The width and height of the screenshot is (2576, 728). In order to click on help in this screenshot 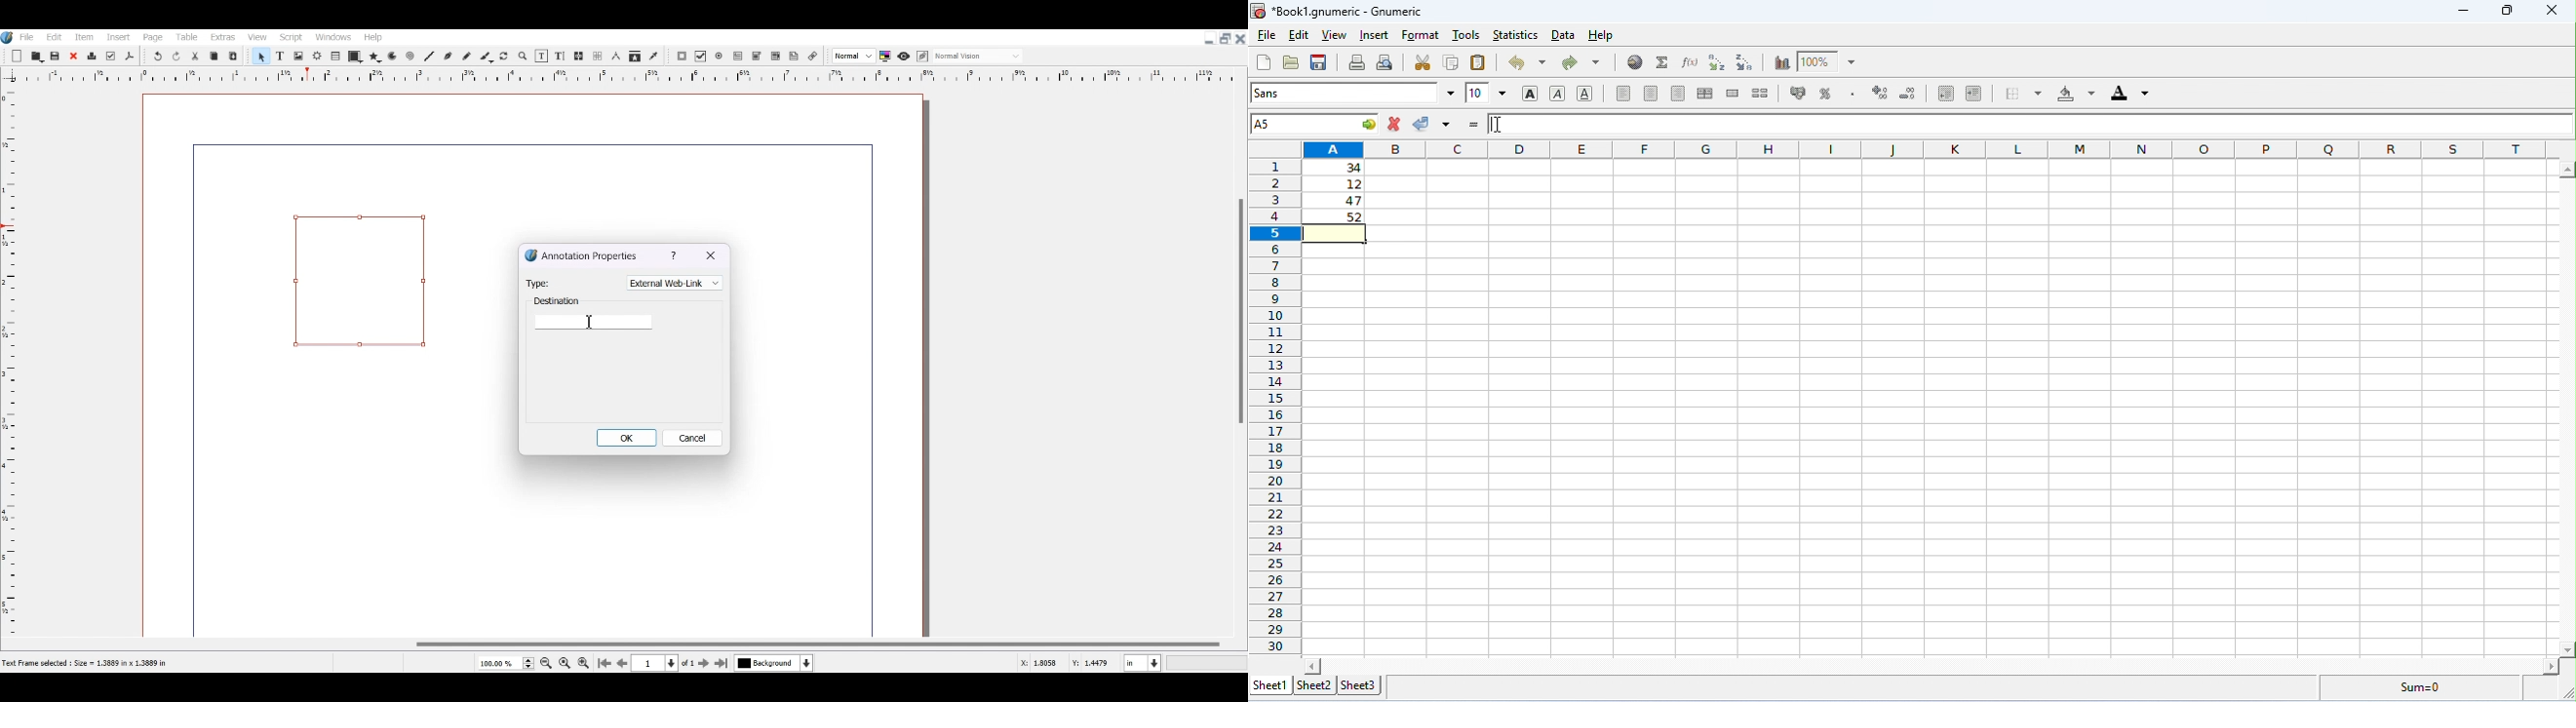, I will do `click(1603, 36)`.